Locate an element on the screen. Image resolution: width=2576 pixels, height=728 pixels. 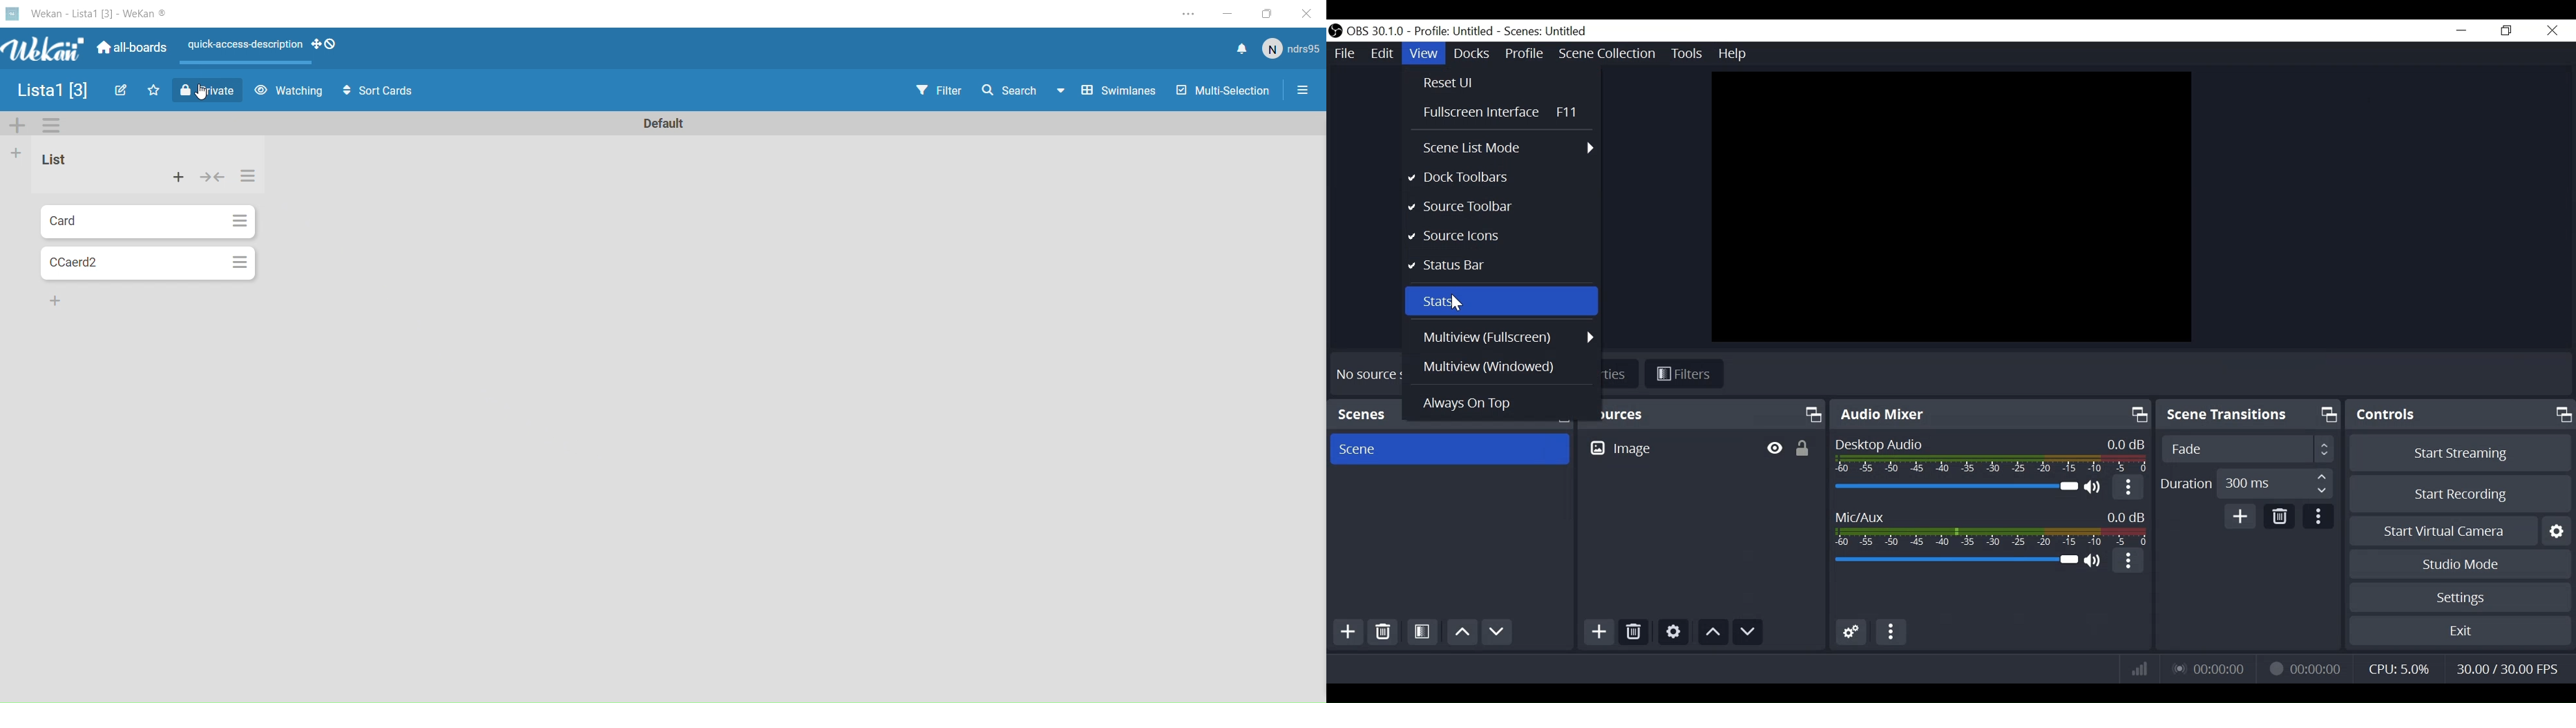
Profile is located at coordinates (1526, 54).